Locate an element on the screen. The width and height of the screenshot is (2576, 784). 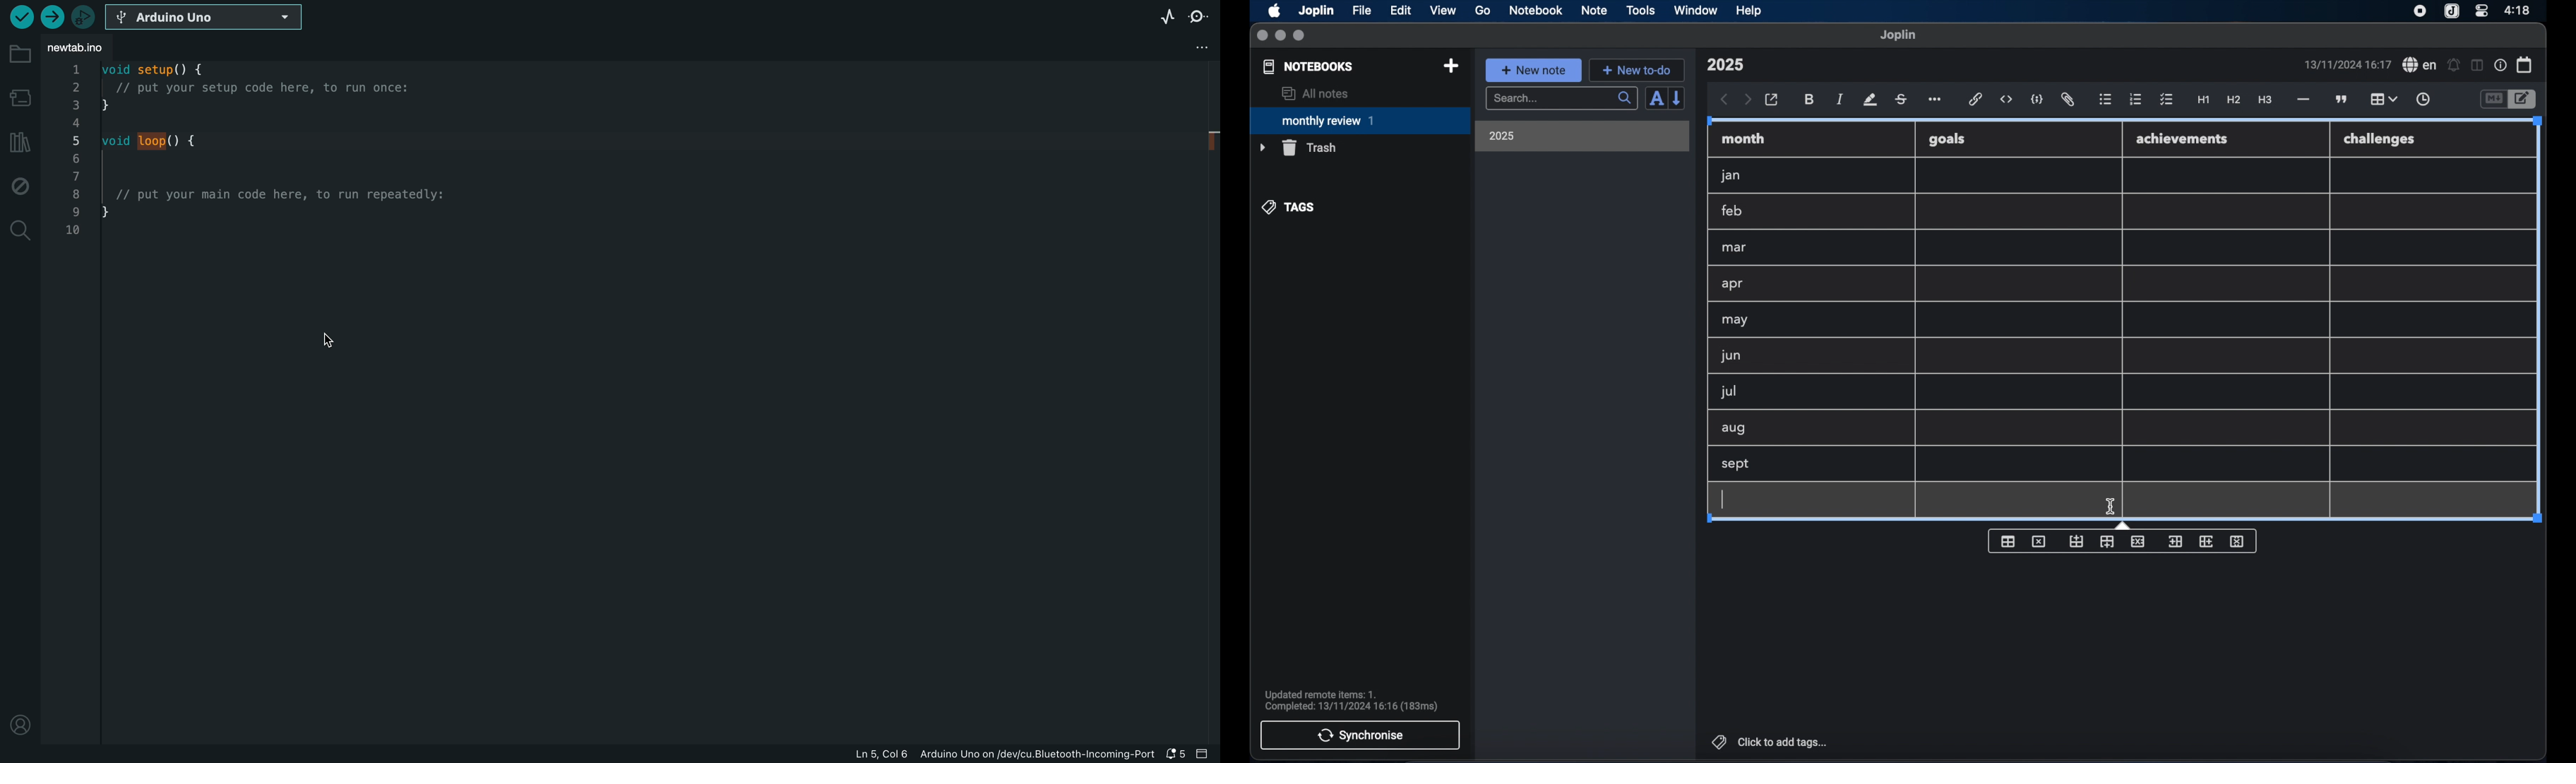
block quotes is located at coordinates (2342, 100).